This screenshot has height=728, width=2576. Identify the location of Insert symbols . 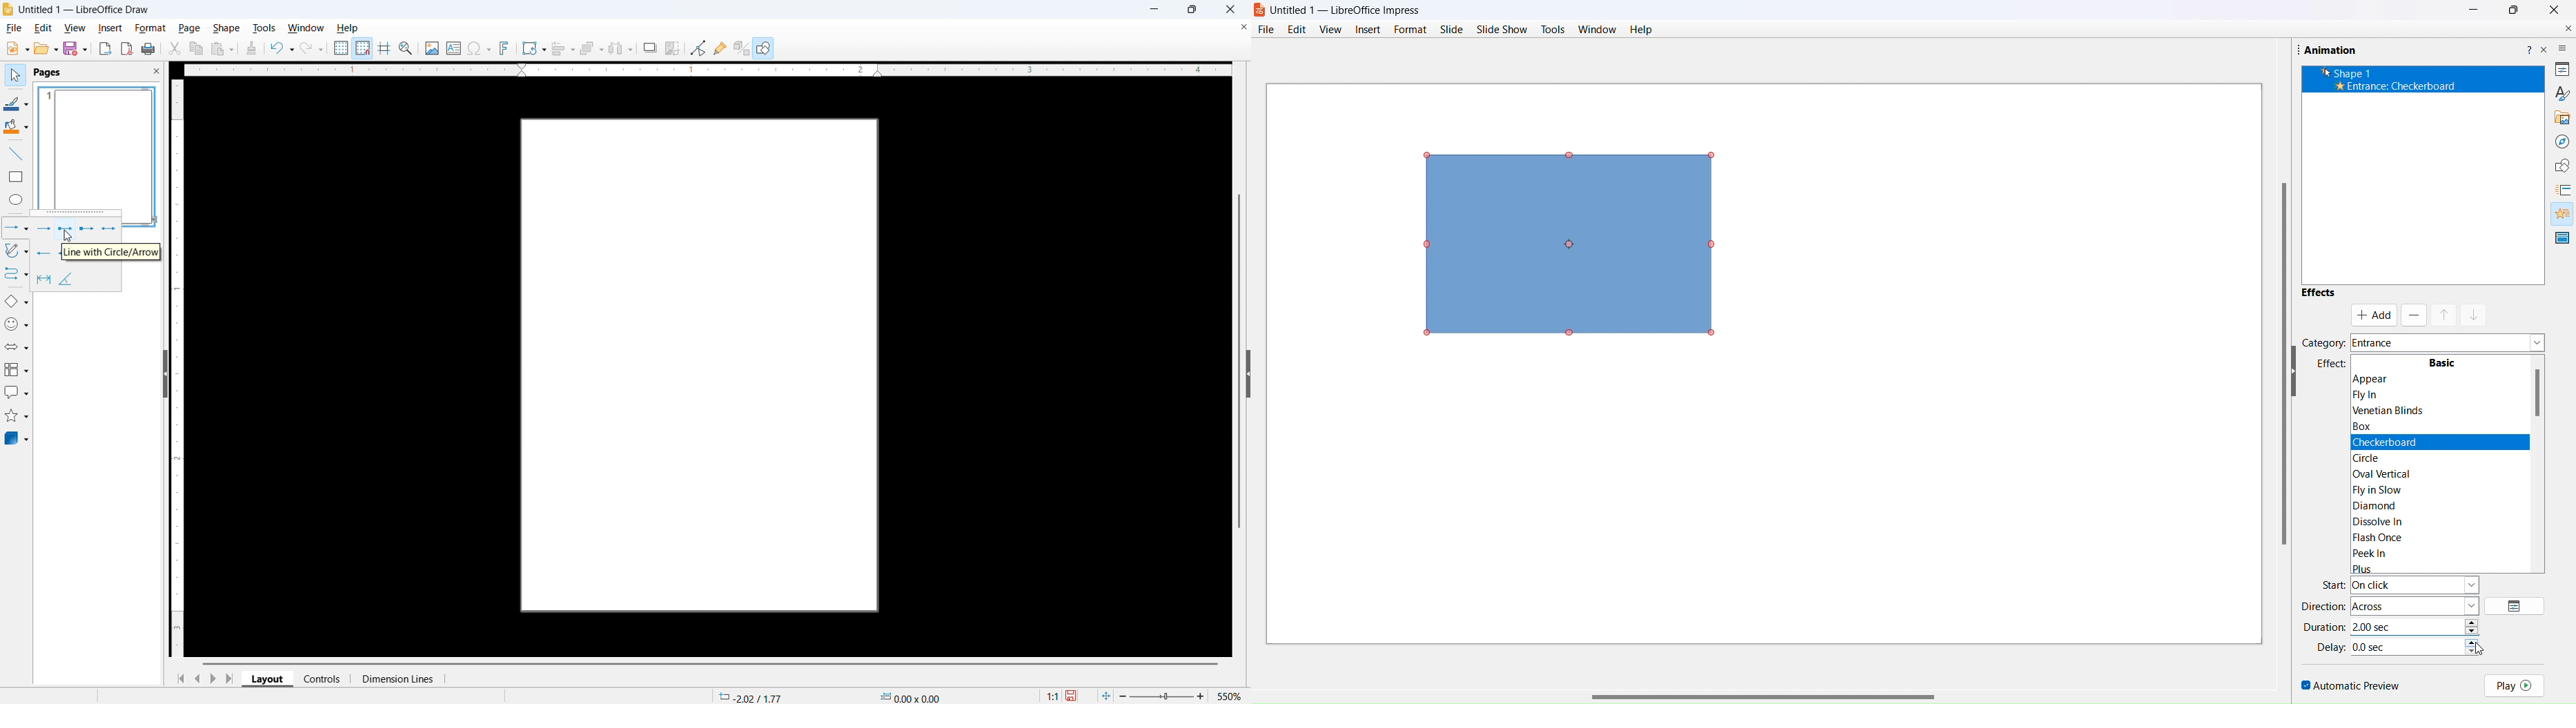
(480, 48).